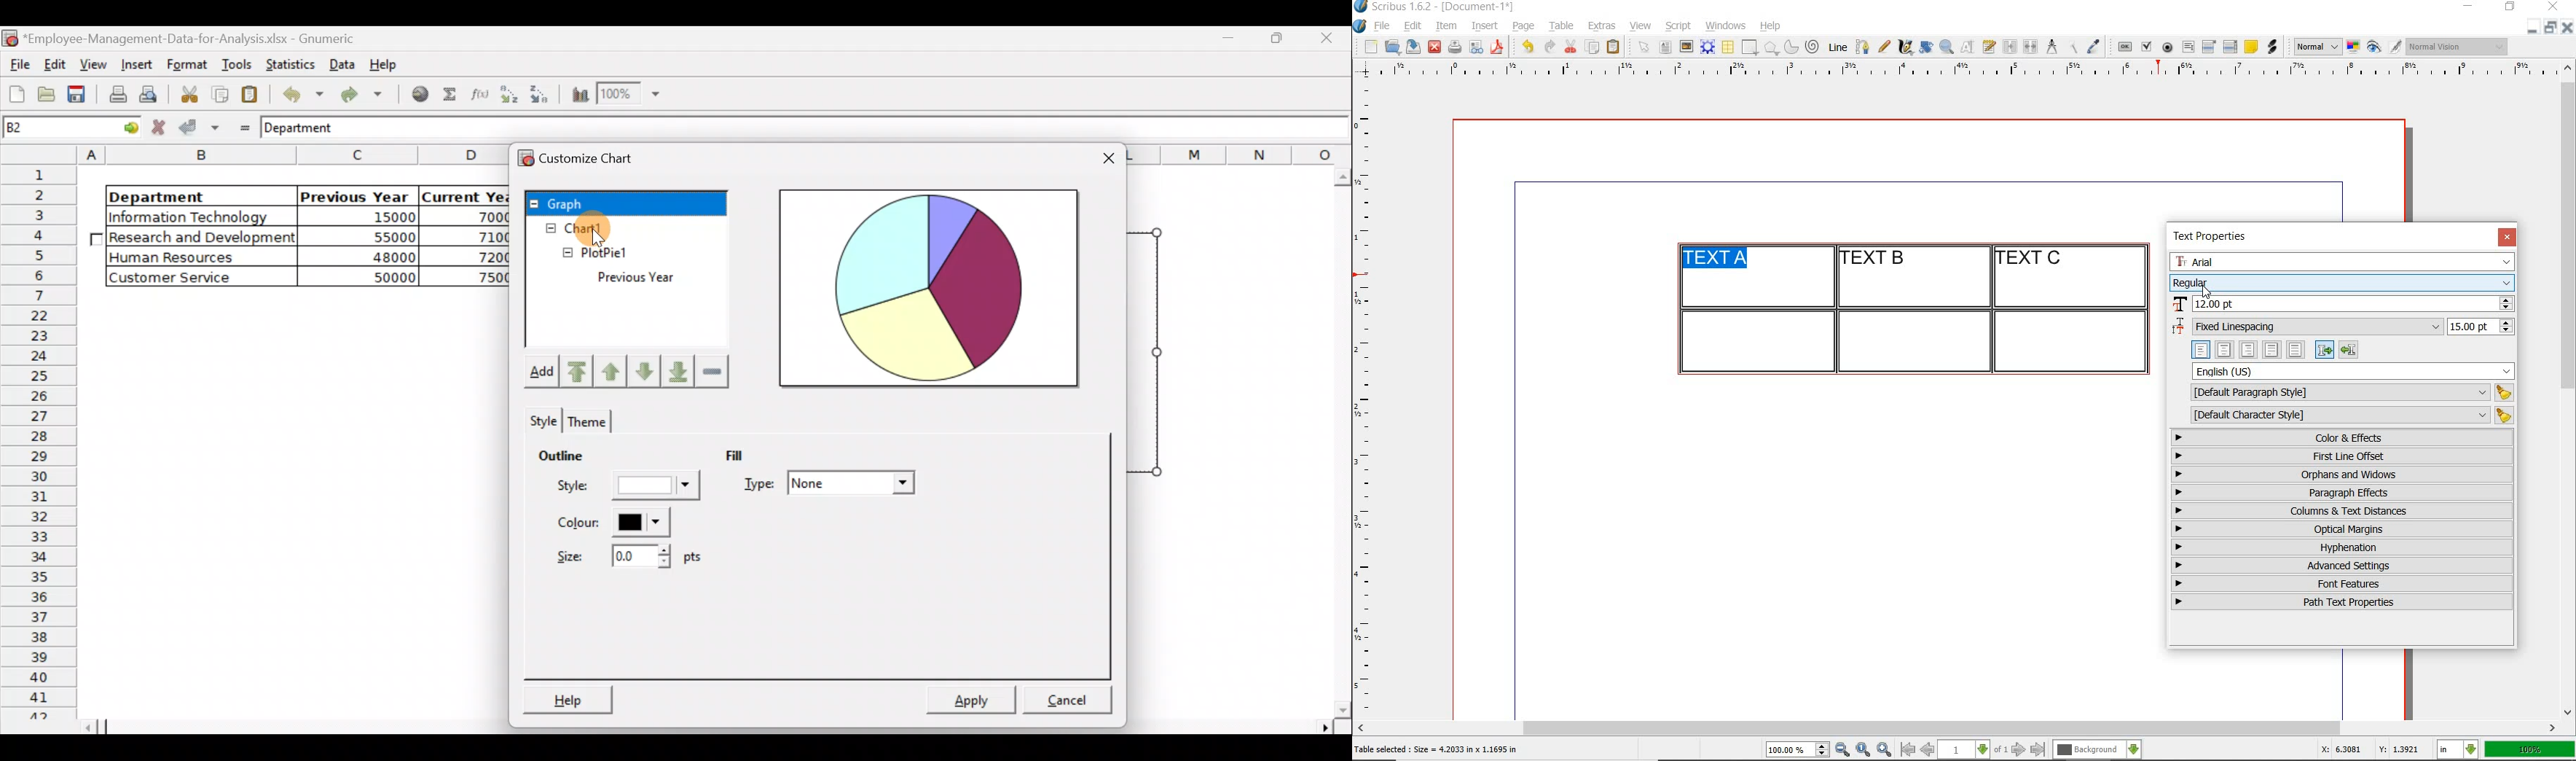  I want to click on font family, so click(2342, 262).